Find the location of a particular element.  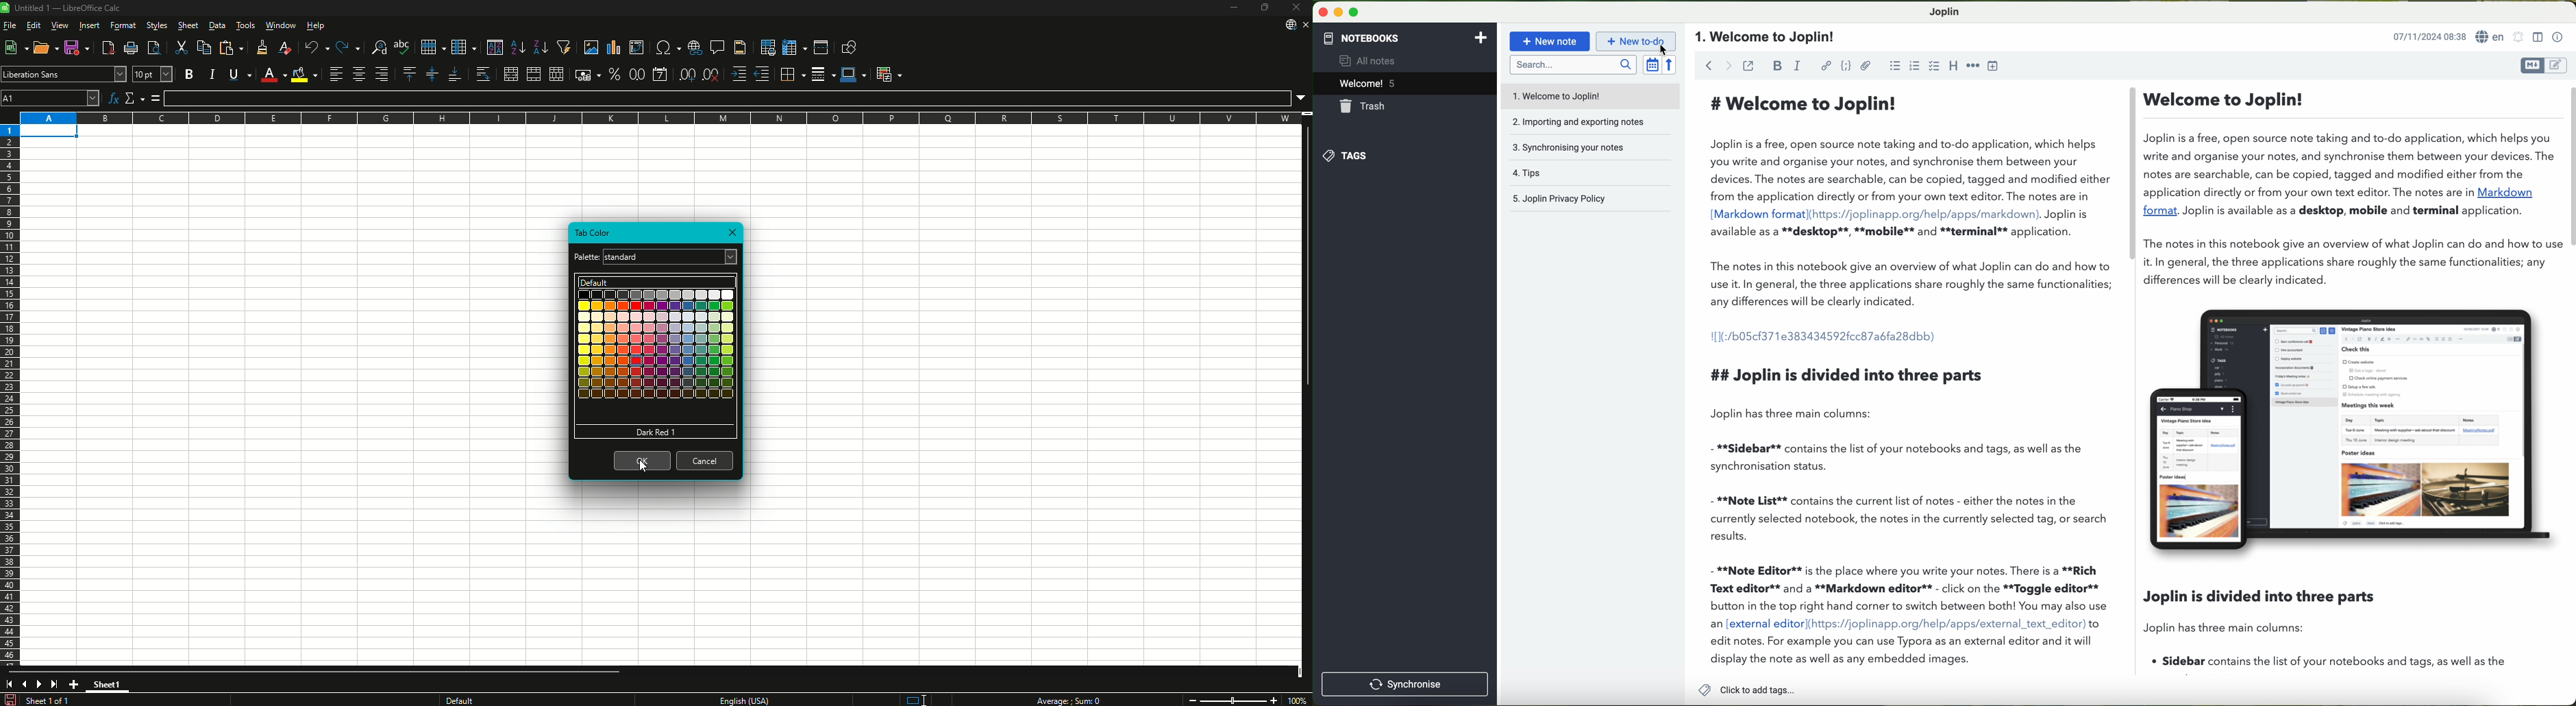

note properties is located at coordinates (2558, 37).